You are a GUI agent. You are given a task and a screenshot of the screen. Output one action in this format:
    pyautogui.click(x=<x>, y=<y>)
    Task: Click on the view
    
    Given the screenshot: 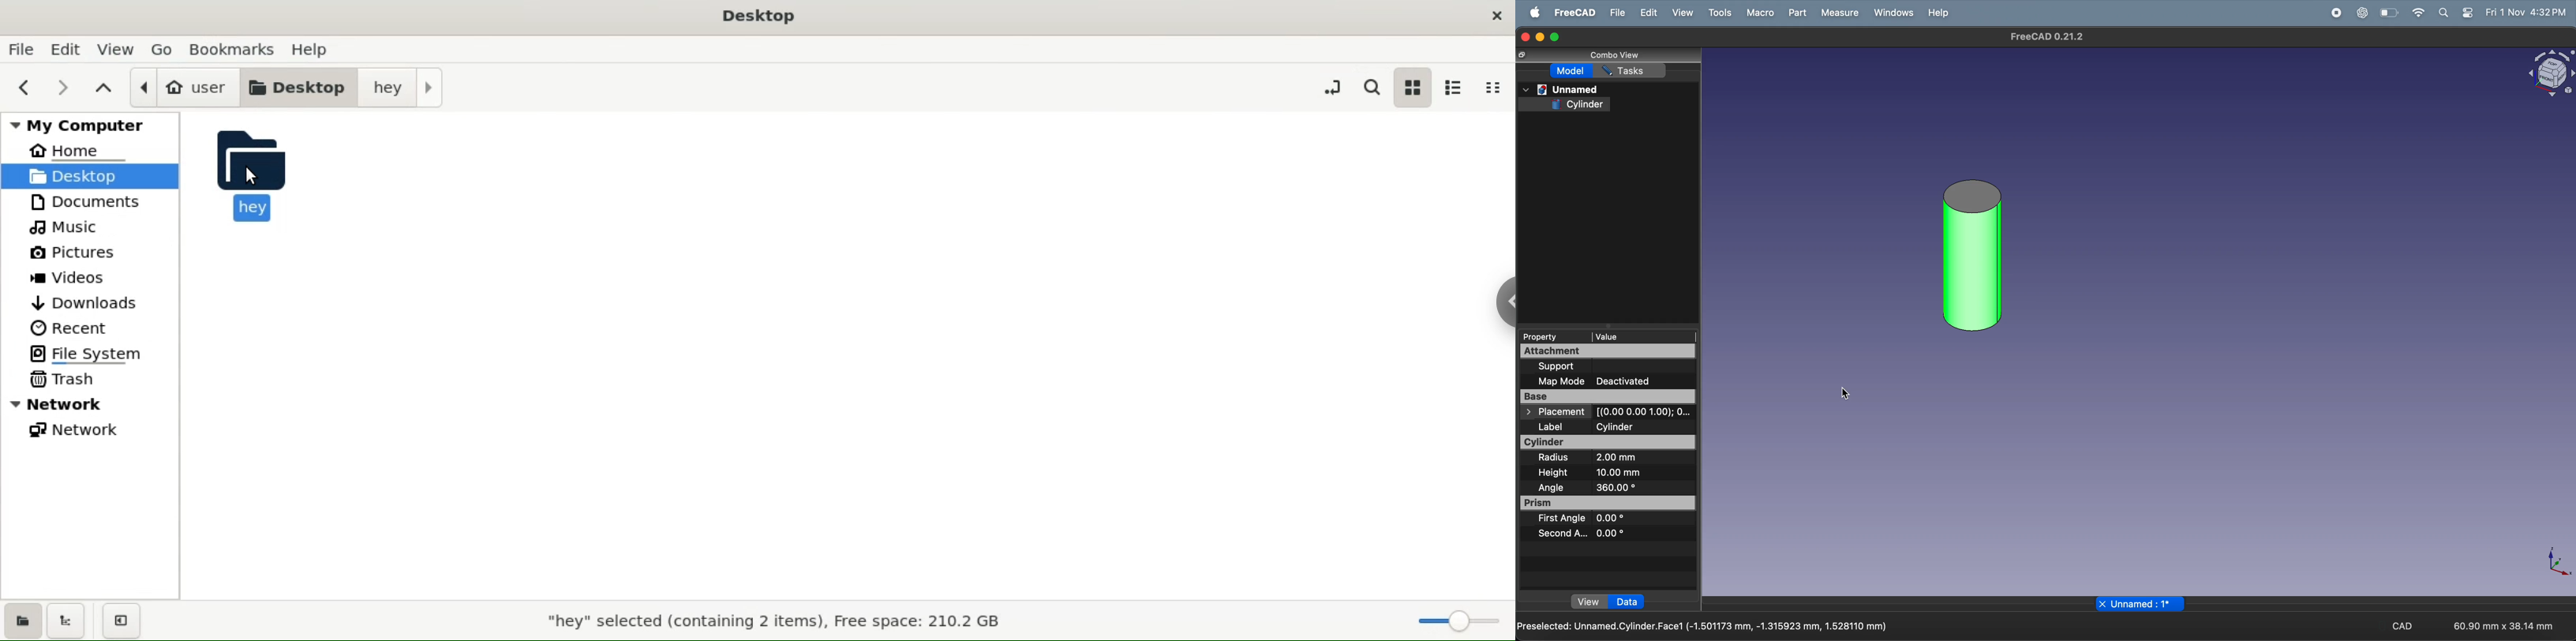 What is the action you would take?
    pyautogui.click(x=117, y=49)
    